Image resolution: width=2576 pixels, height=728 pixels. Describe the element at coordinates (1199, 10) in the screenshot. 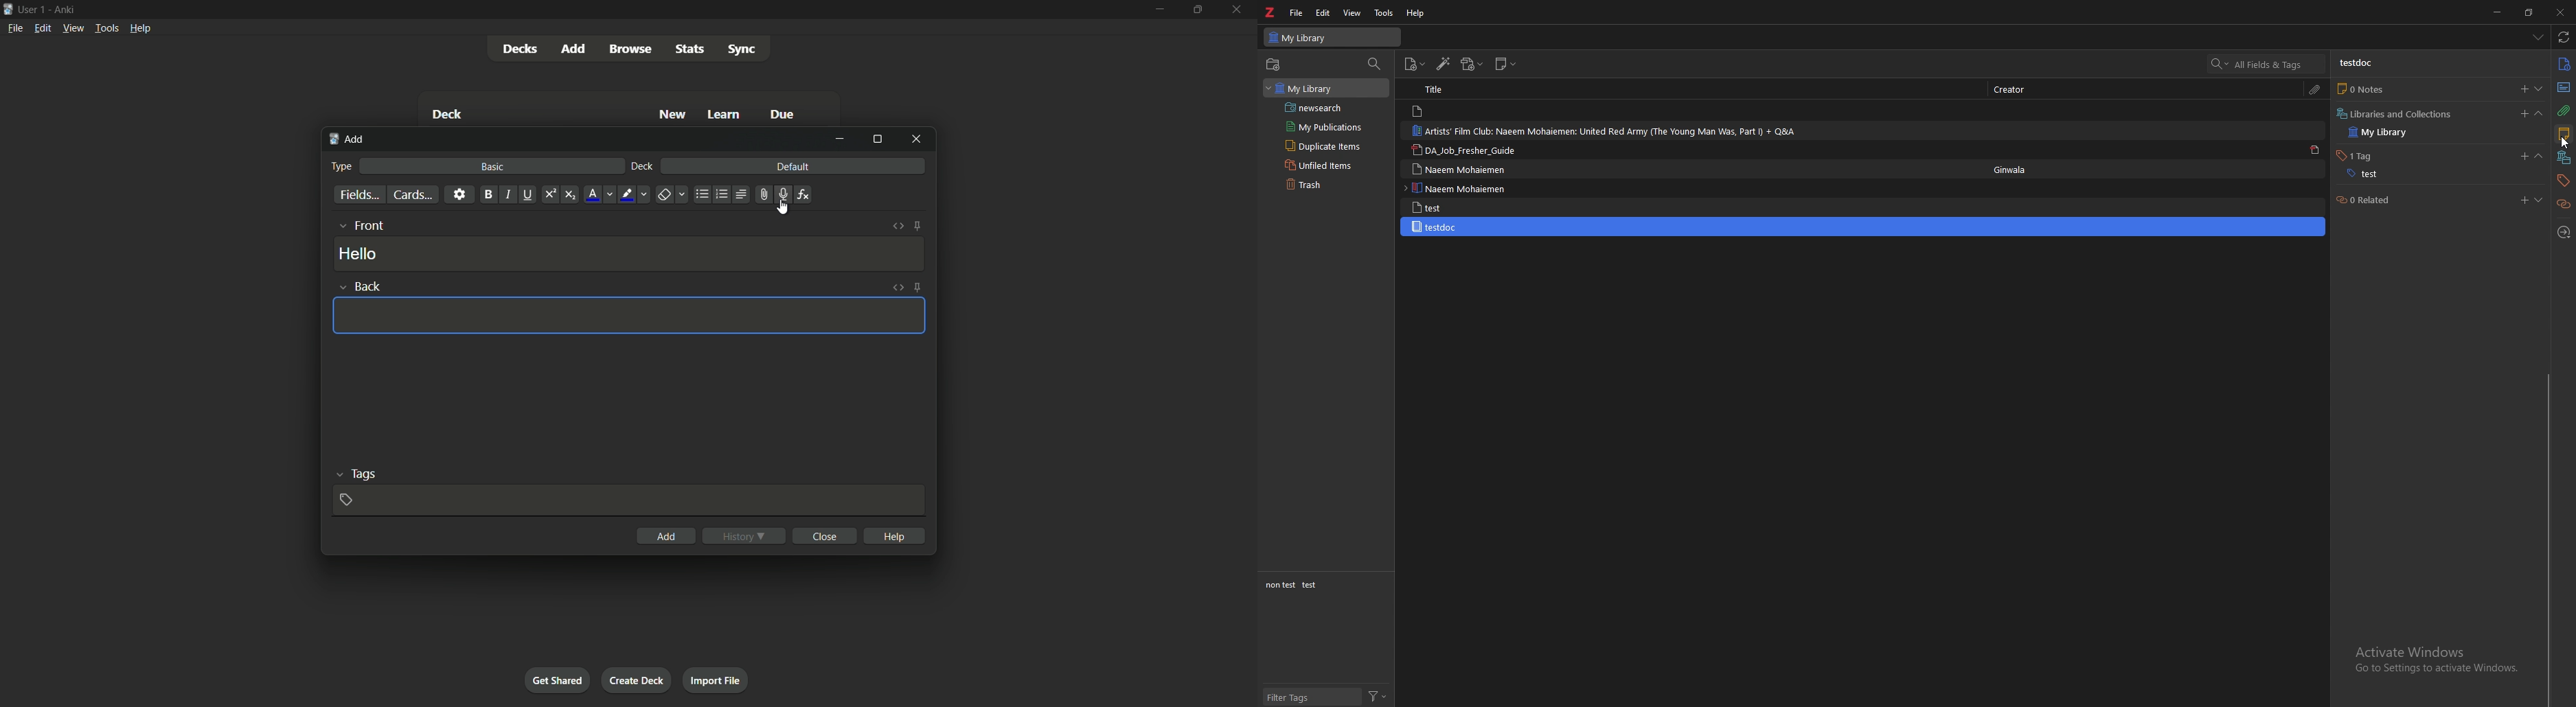

I see `maximize` at that location.